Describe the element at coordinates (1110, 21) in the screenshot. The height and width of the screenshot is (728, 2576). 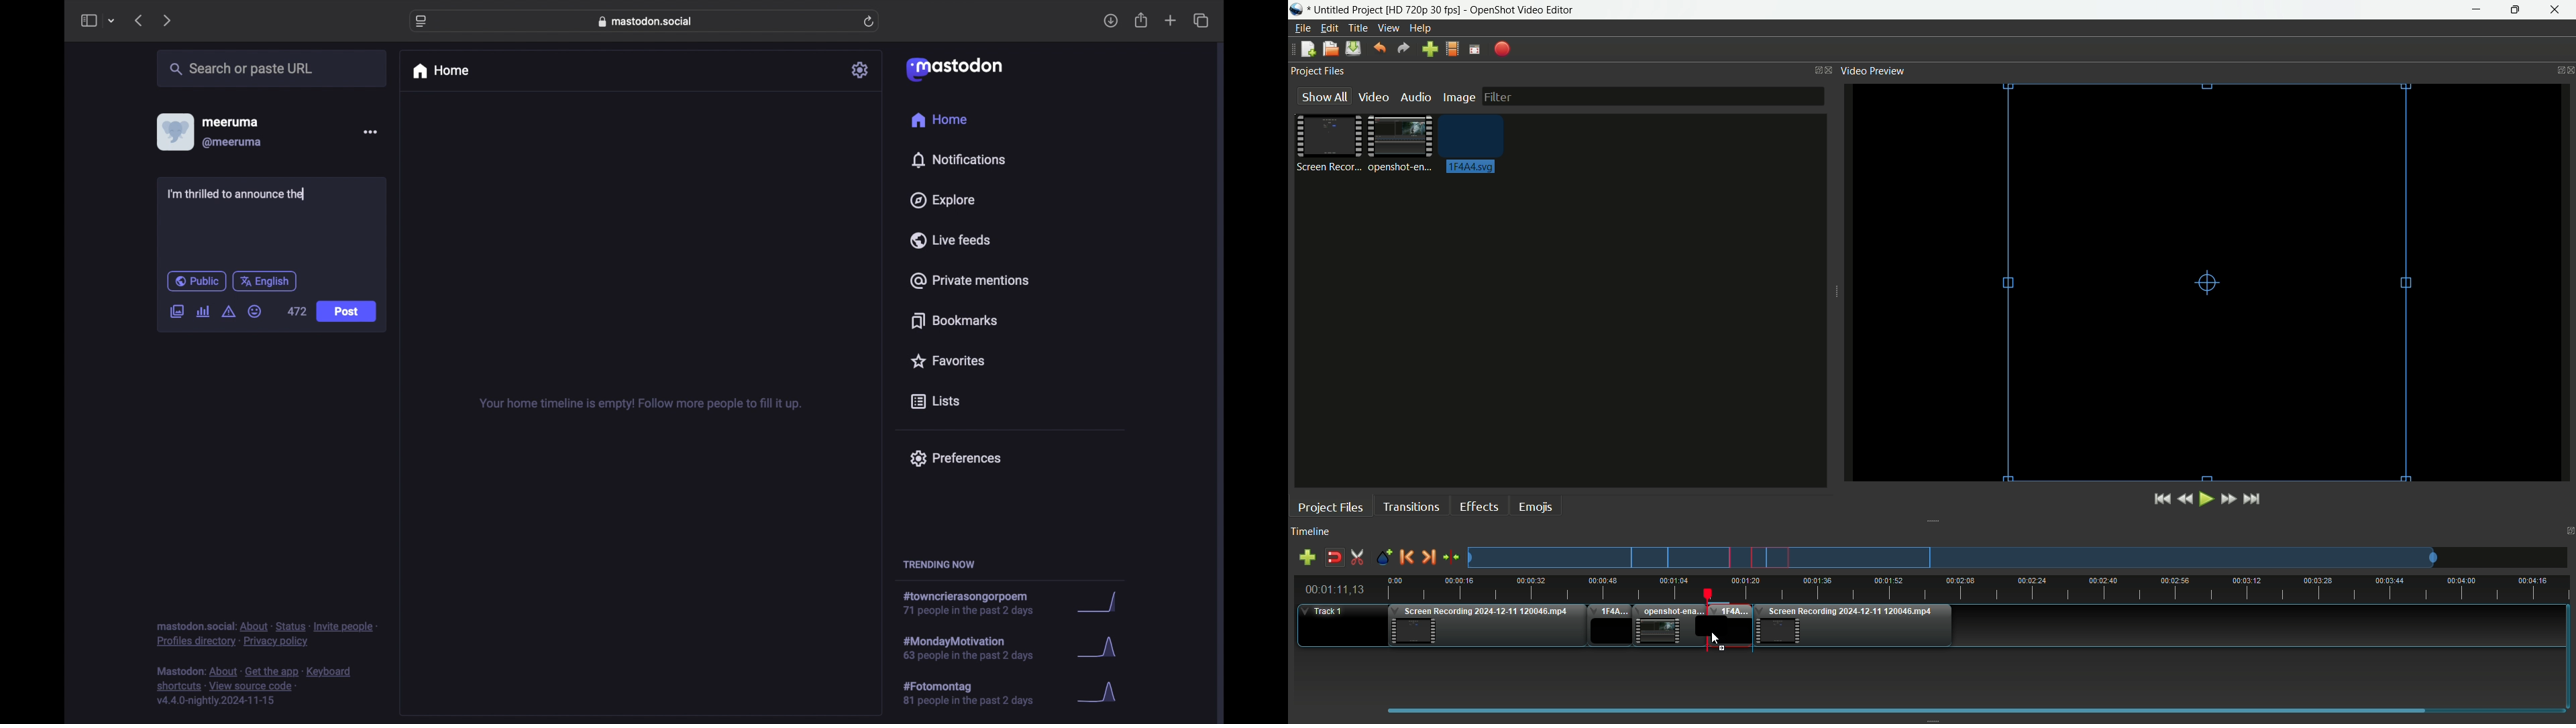
I see `downloads` at that location.